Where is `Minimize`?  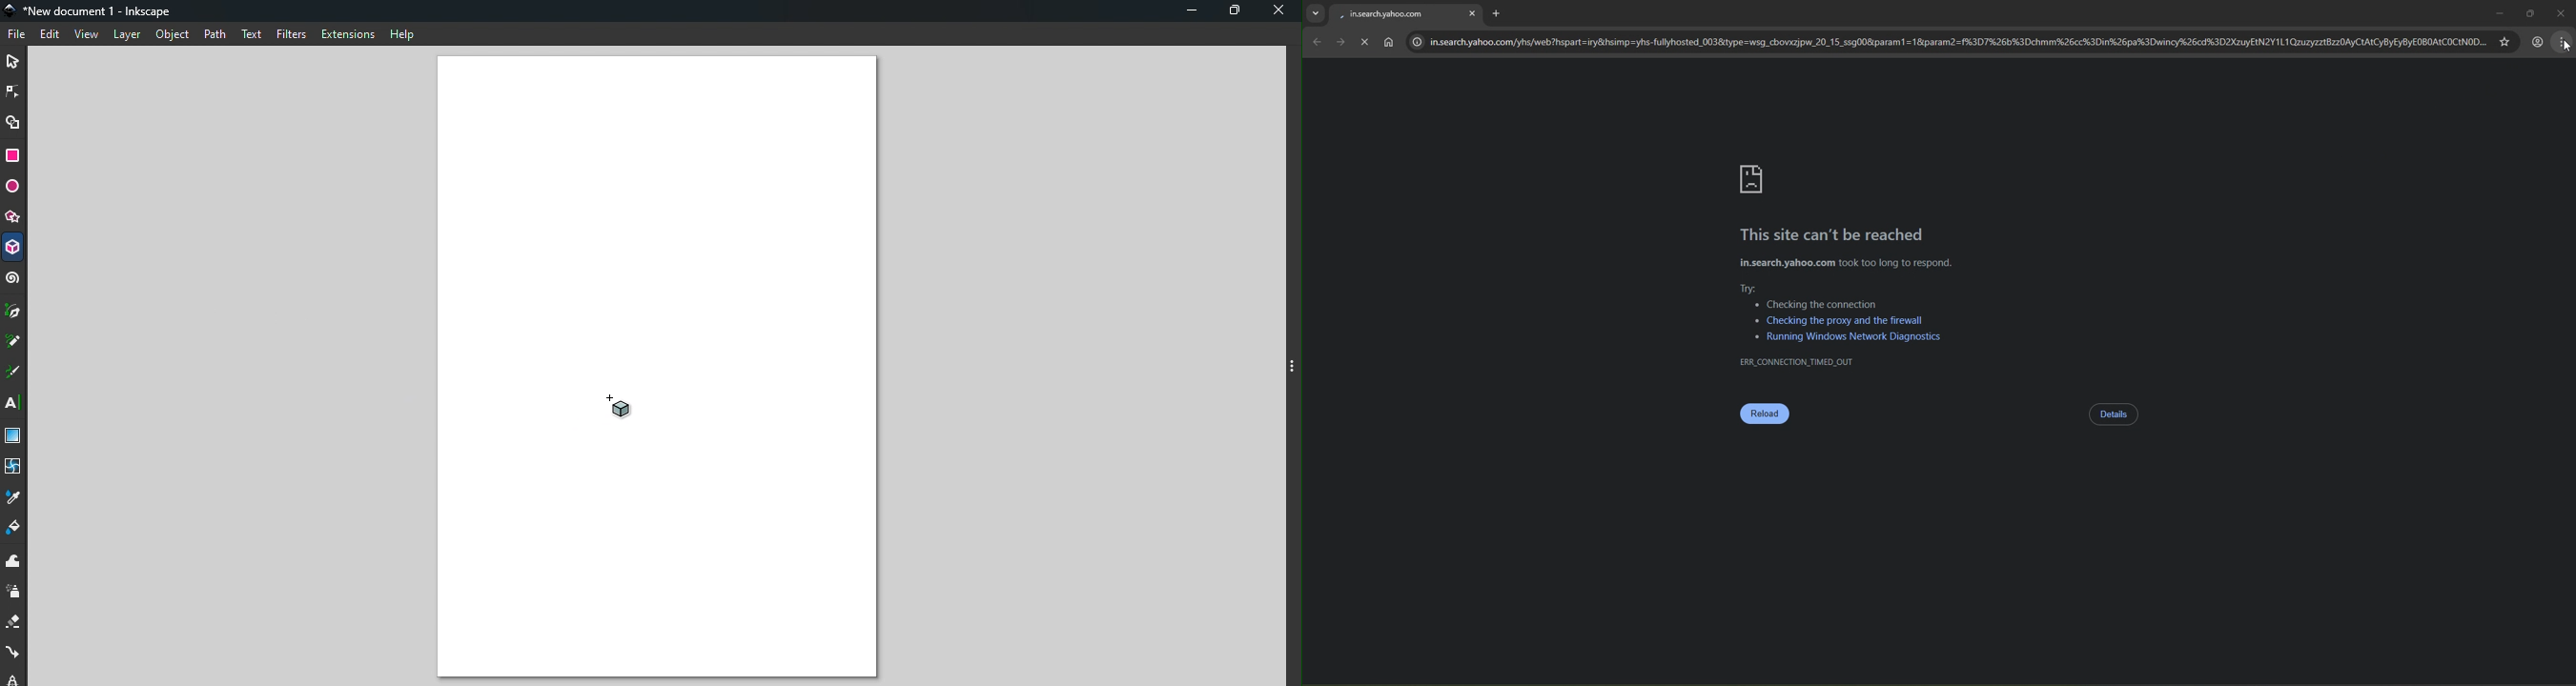
Minimize is located at coordinates (1192, 11).